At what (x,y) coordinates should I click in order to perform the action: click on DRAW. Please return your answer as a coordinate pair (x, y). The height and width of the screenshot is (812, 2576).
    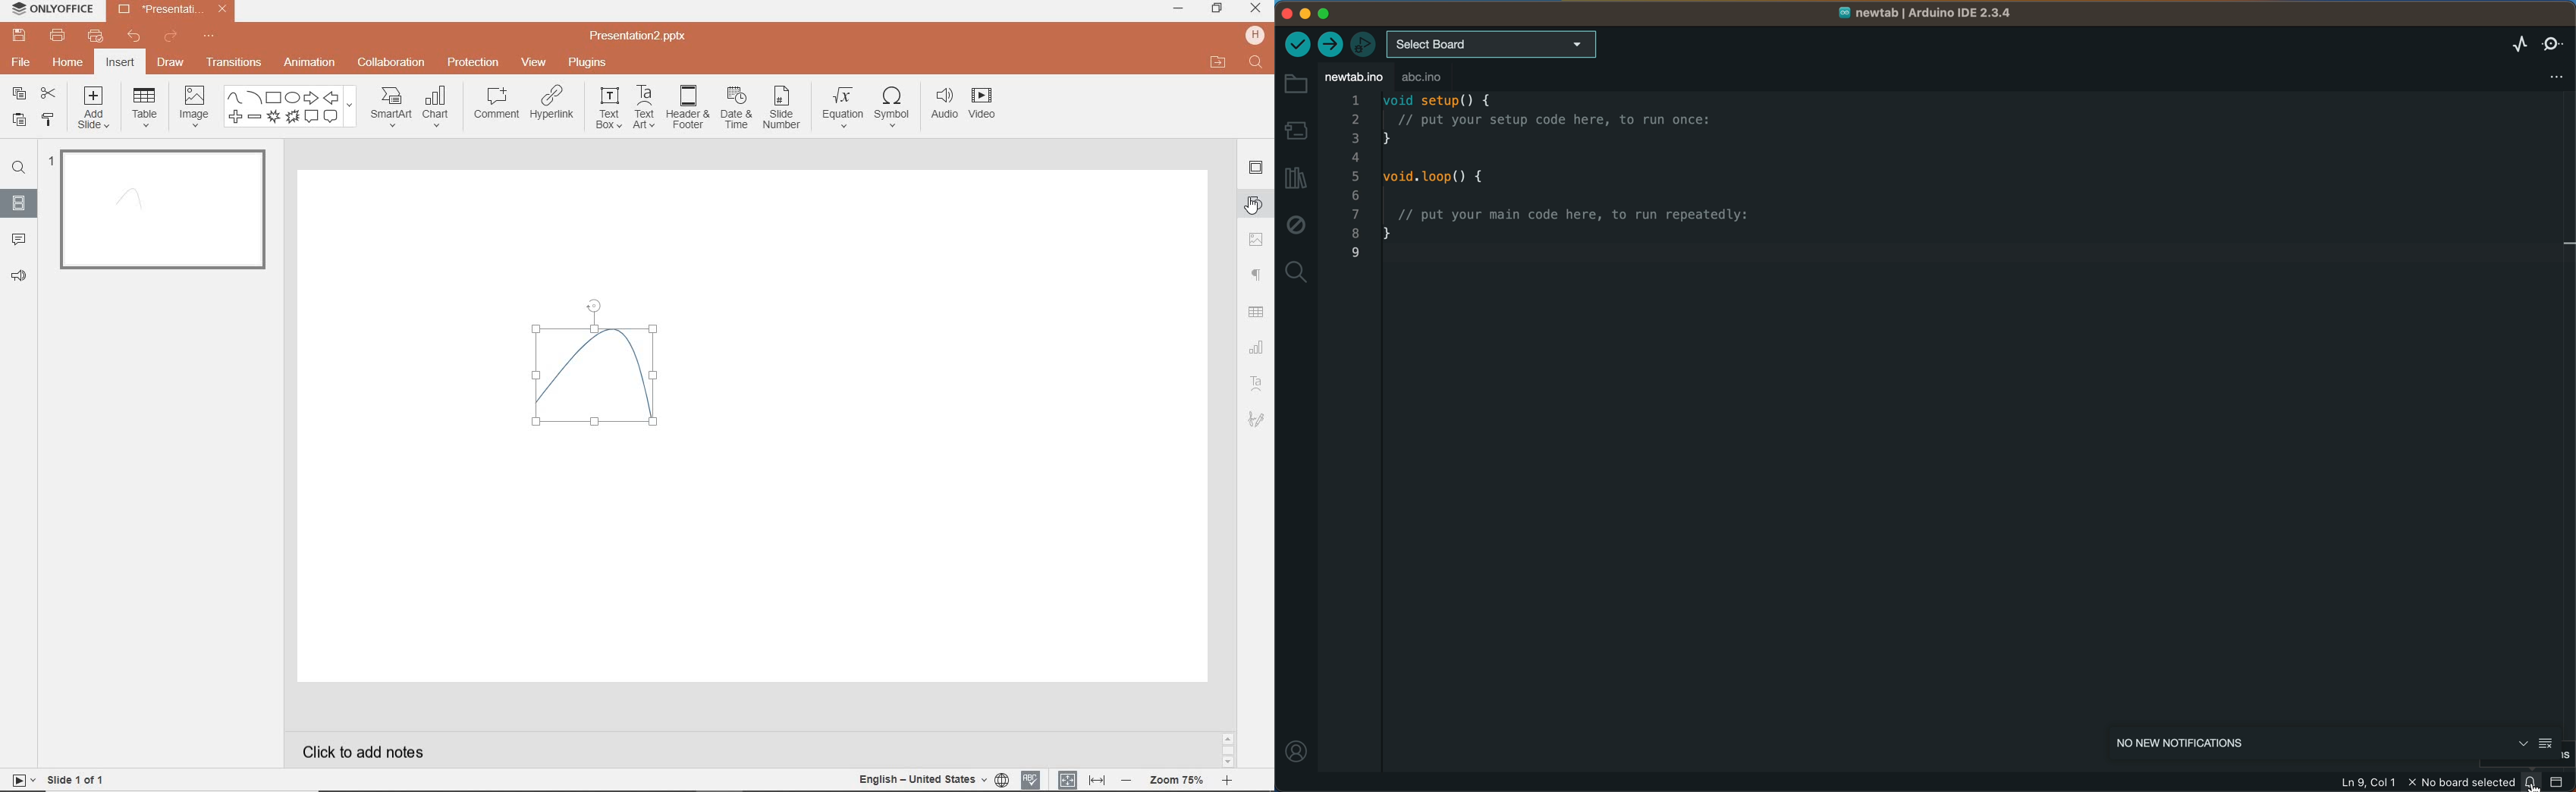
    Looking at the image, I should click on (171, 64).